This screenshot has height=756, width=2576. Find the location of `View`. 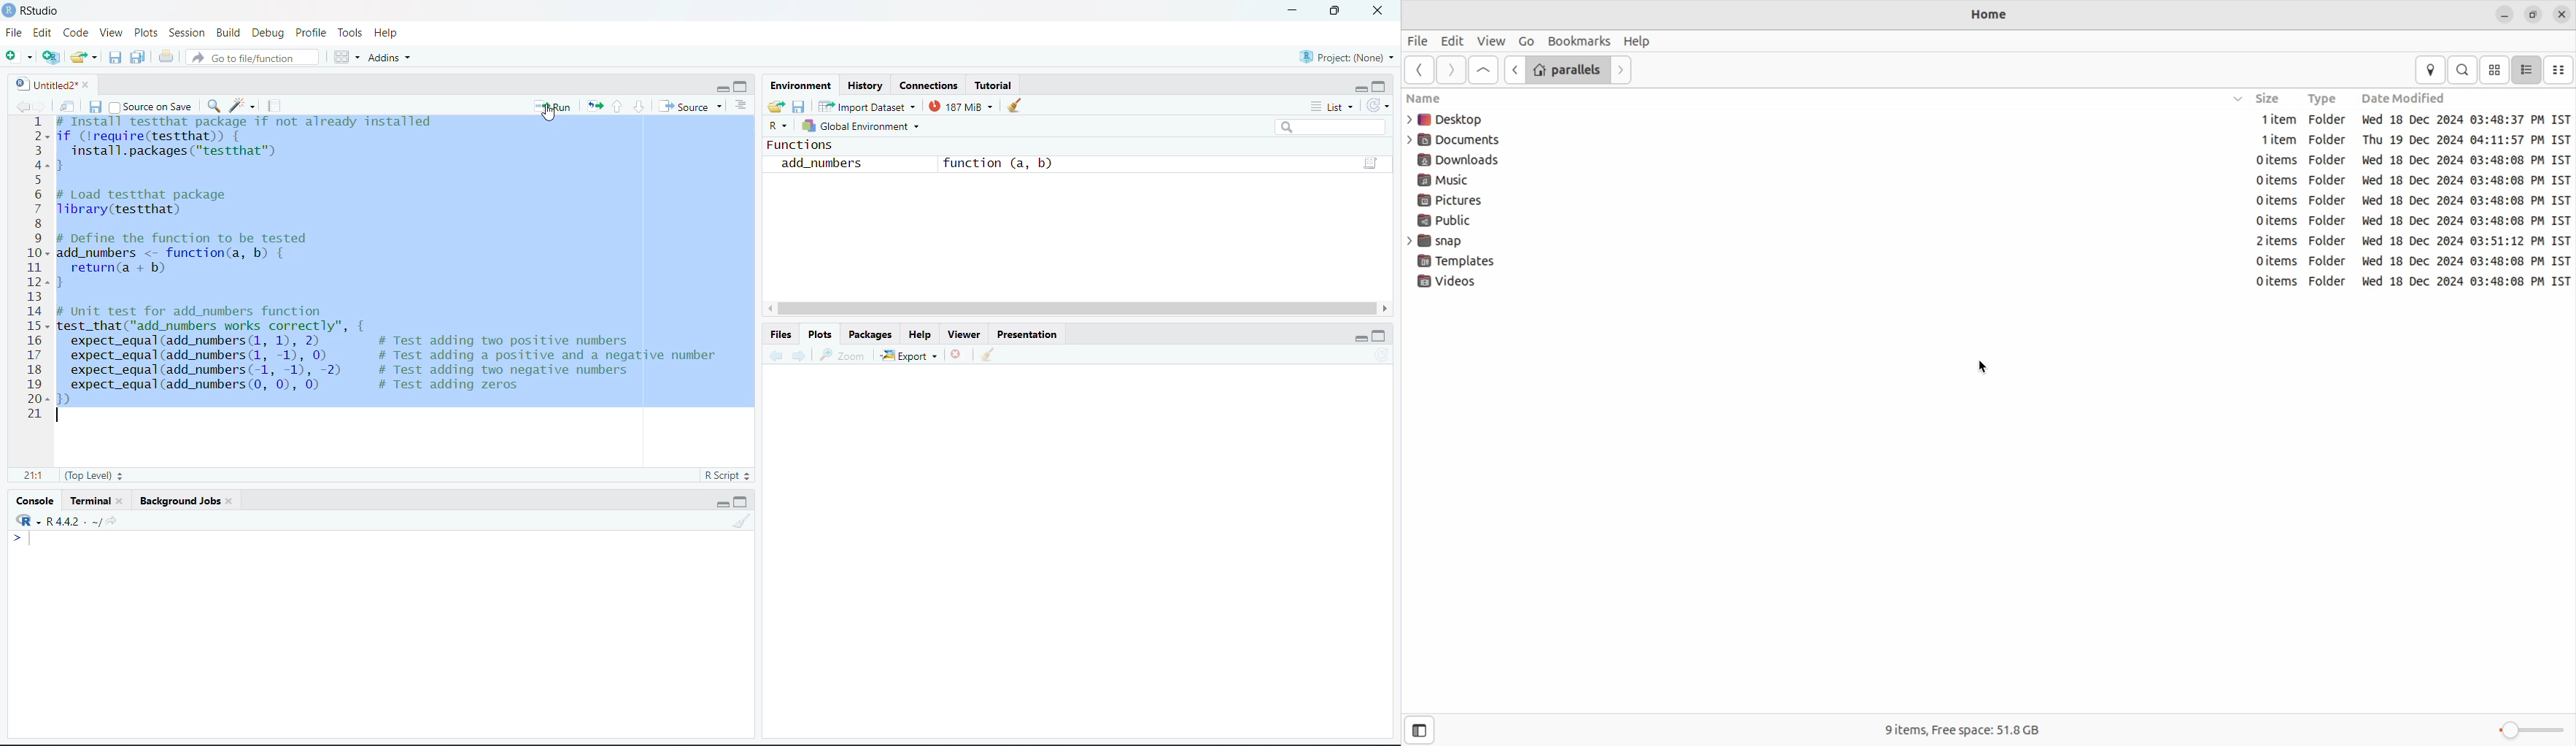

View is located at coordinates (114, 31).